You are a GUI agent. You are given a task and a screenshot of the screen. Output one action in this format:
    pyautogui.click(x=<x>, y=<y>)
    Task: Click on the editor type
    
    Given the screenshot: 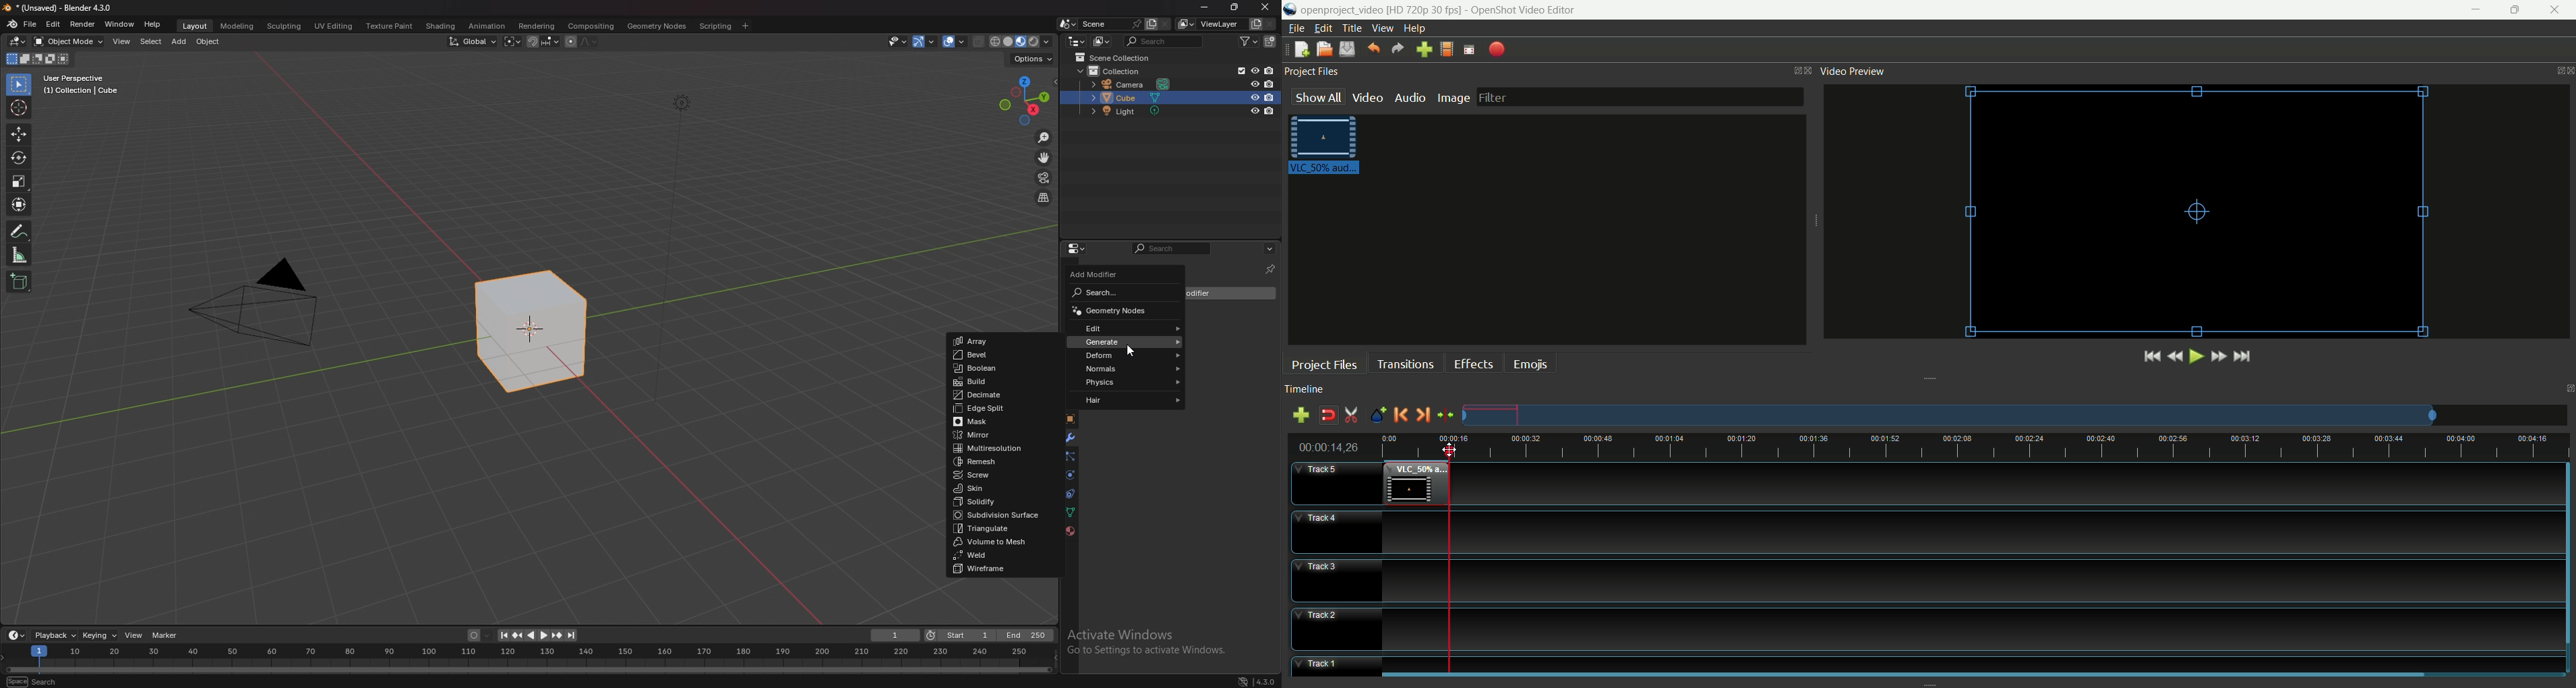 What is the action you would take?
    pyautogui.click(x=17, y=41)
    